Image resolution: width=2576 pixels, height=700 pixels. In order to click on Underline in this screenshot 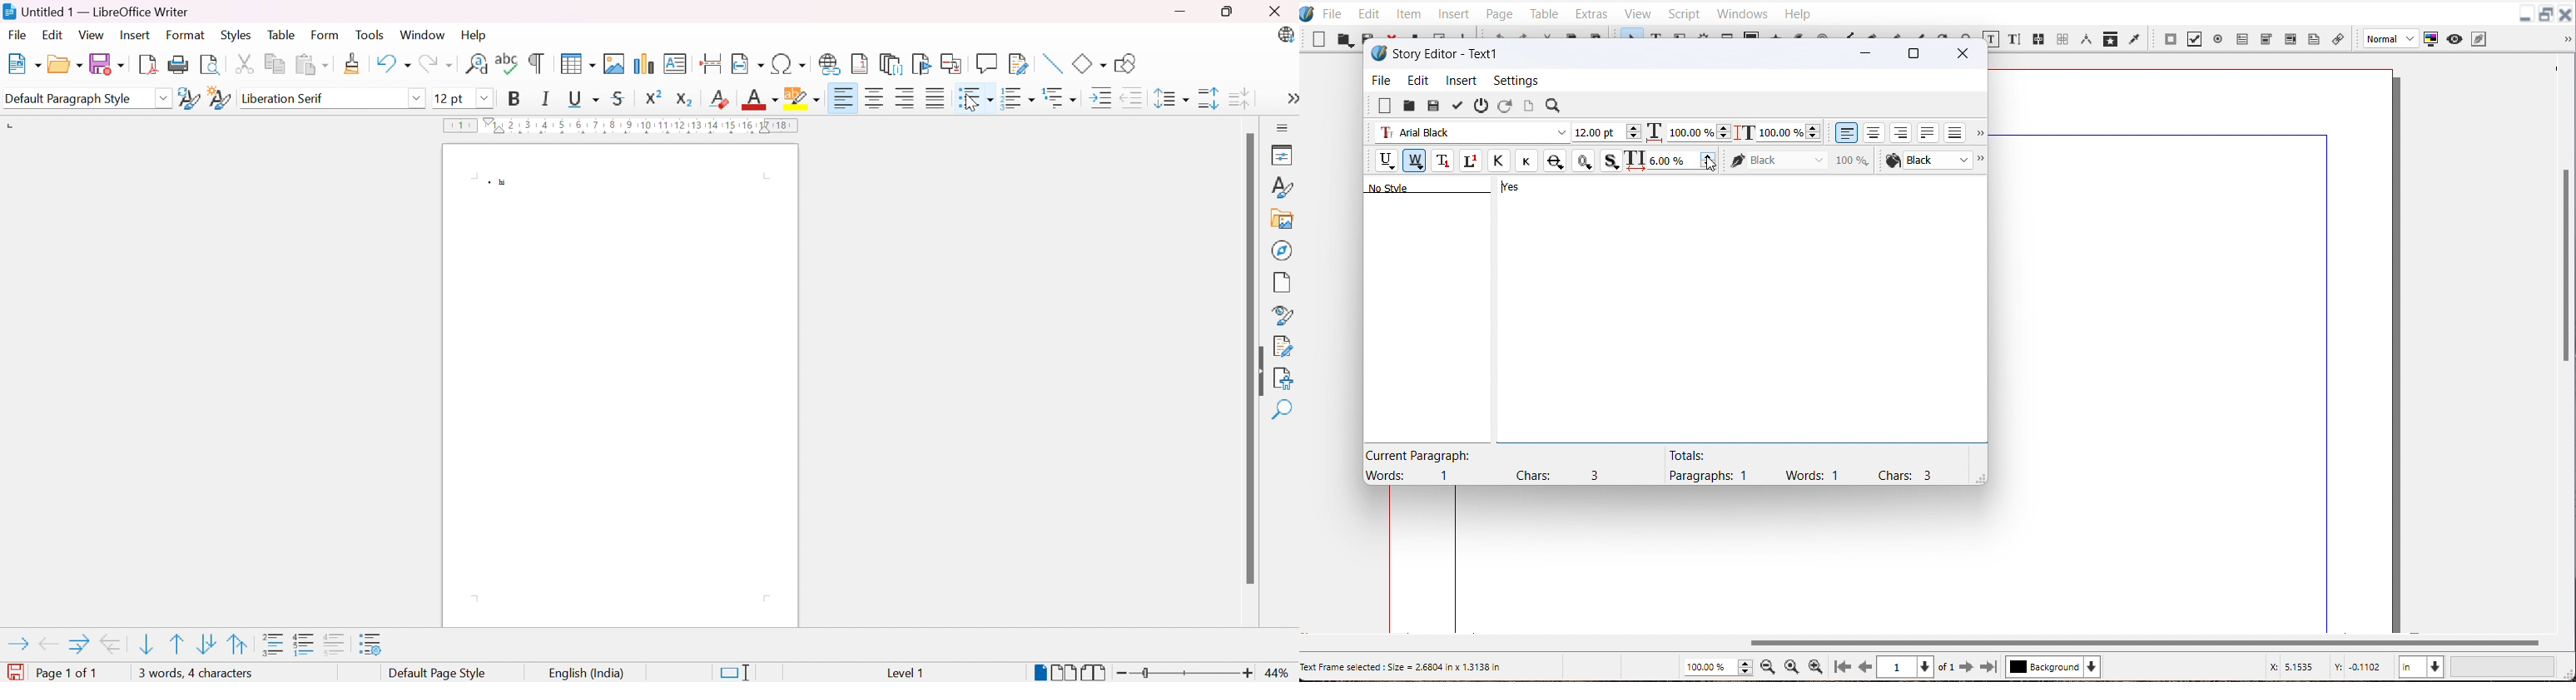, I will do `click(585, 98)`.